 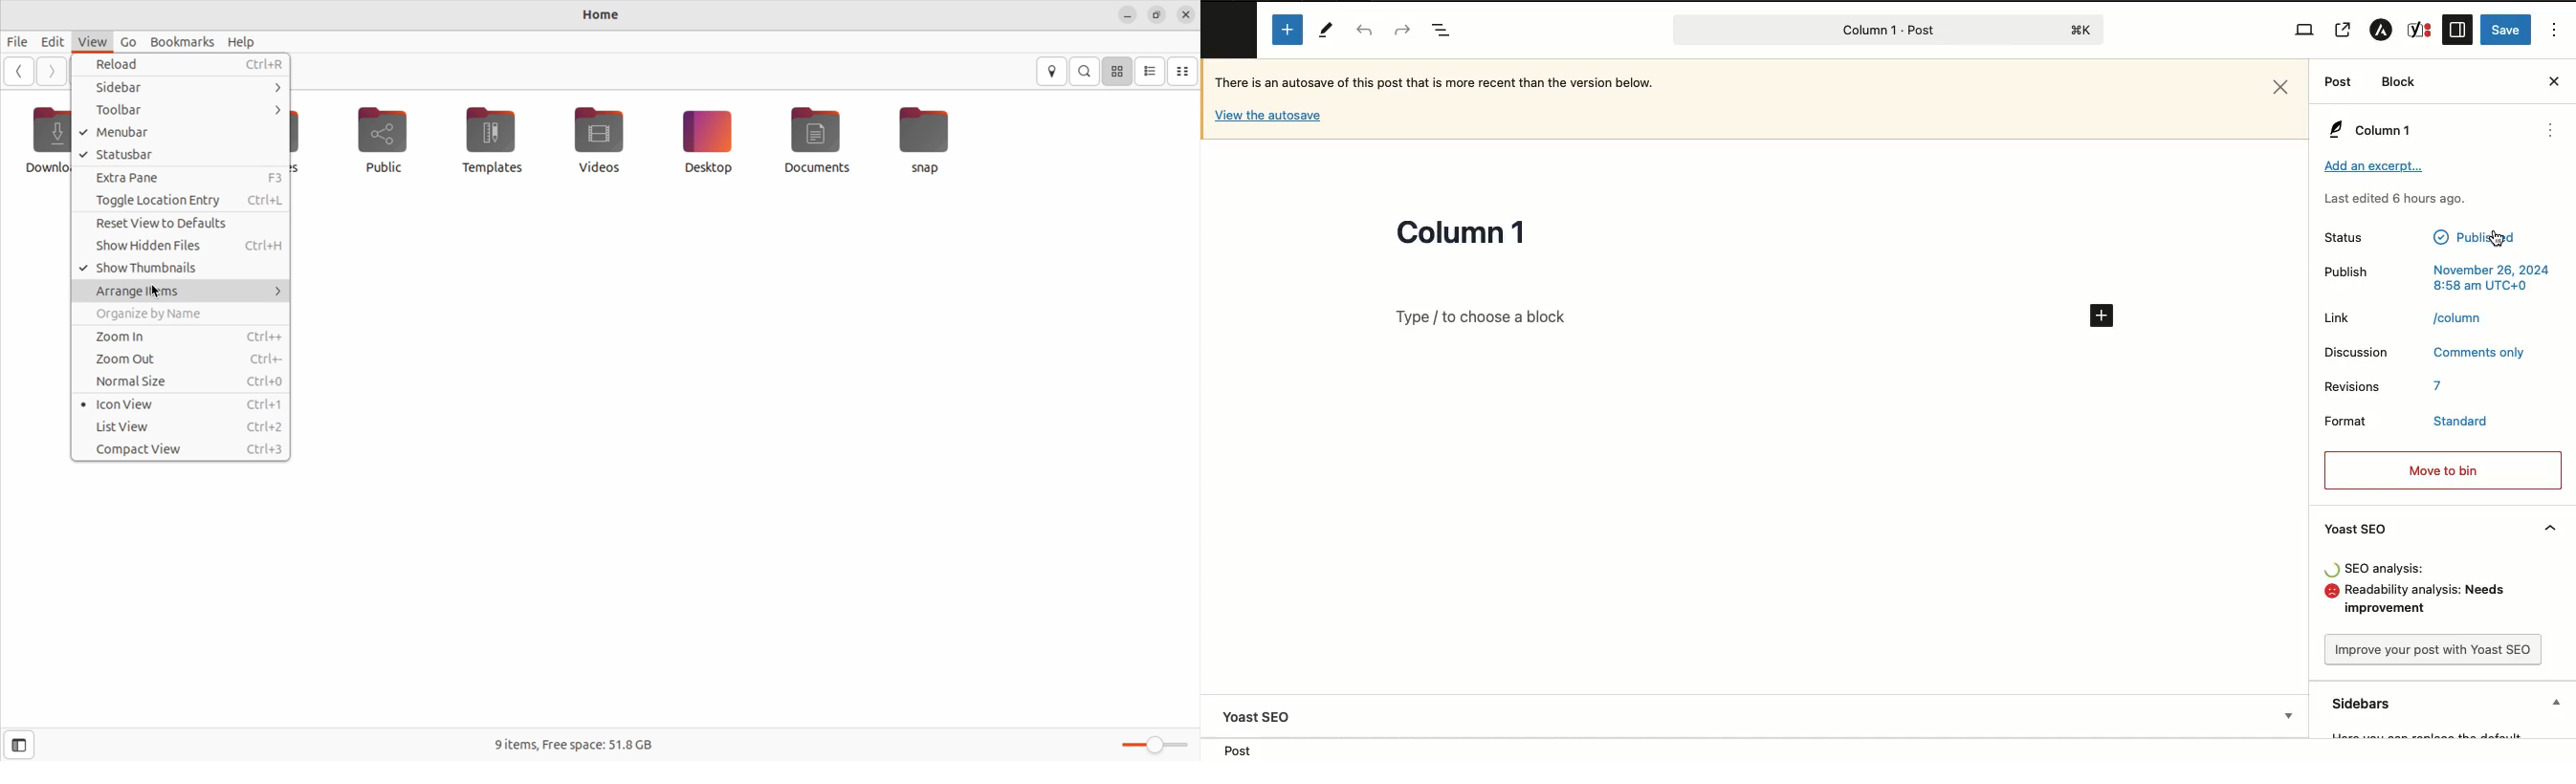 What do you see at coordinates (45, 140) in the screenshot?
I see `downloads` at bounding box center [45, 140].